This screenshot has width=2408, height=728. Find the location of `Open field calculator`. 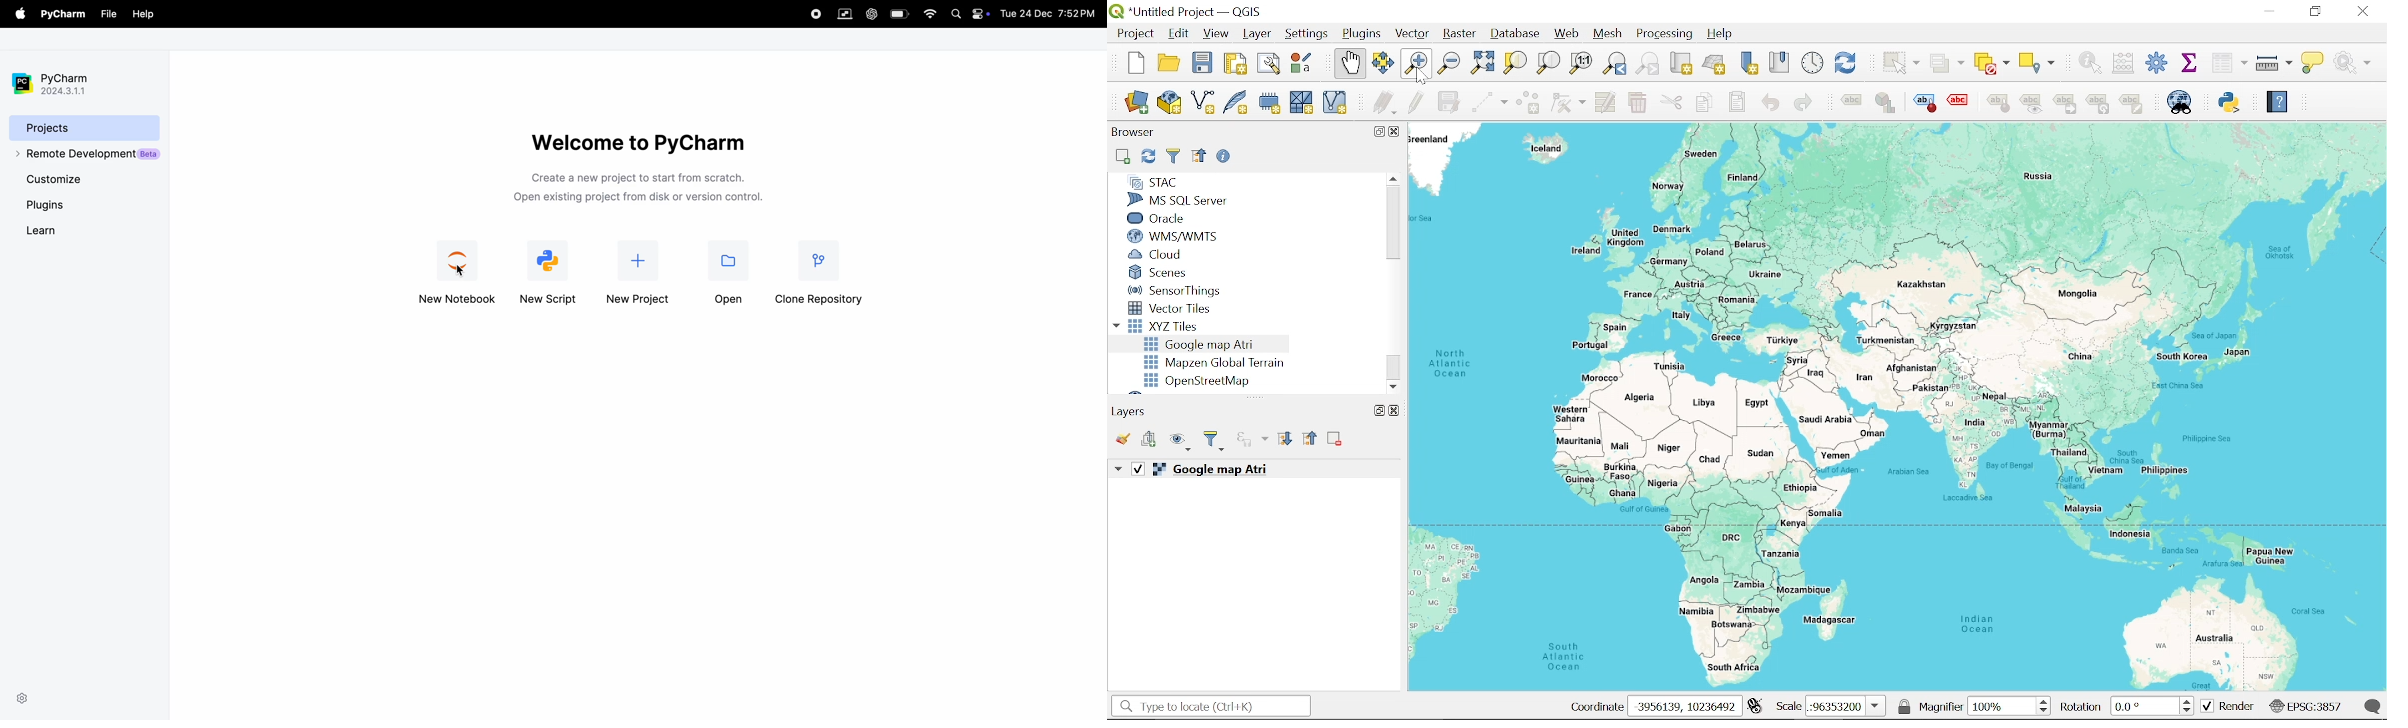

Open field calculator is located at coordinates (2121, 63).